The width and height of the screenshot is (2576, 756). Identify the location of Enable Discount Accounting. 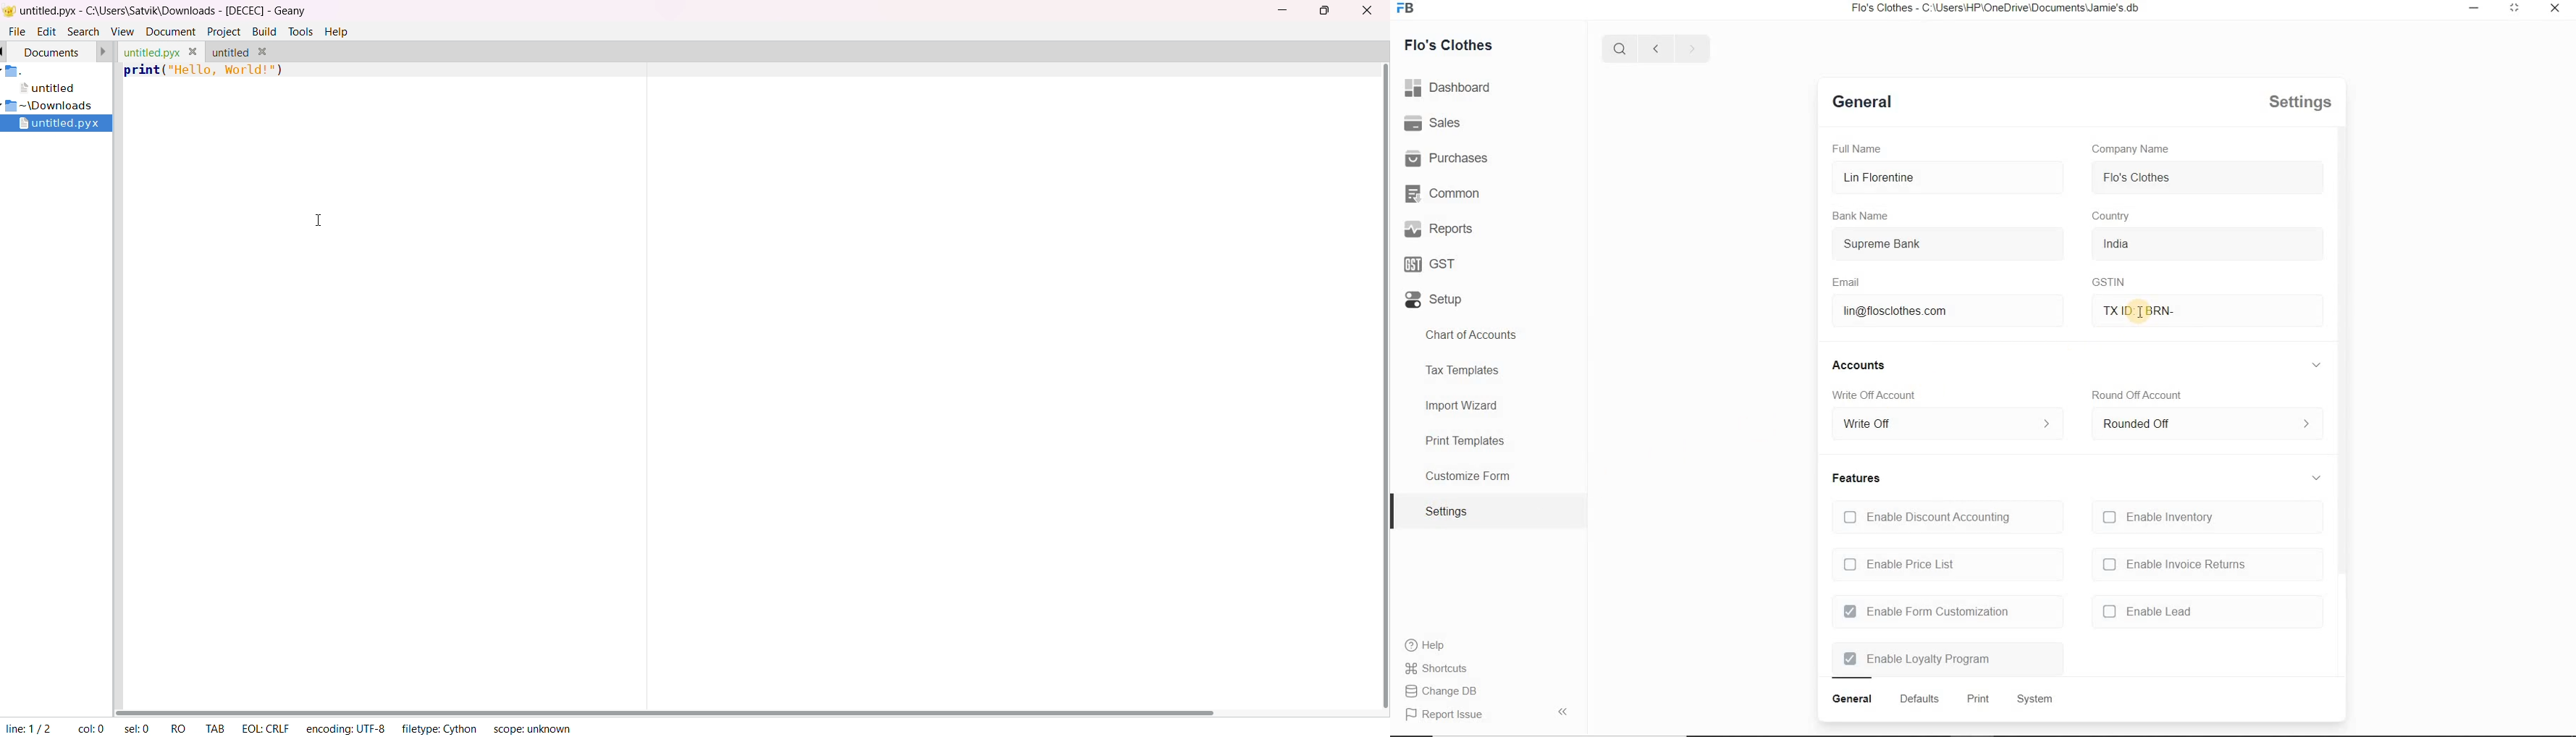
(1926, 517).